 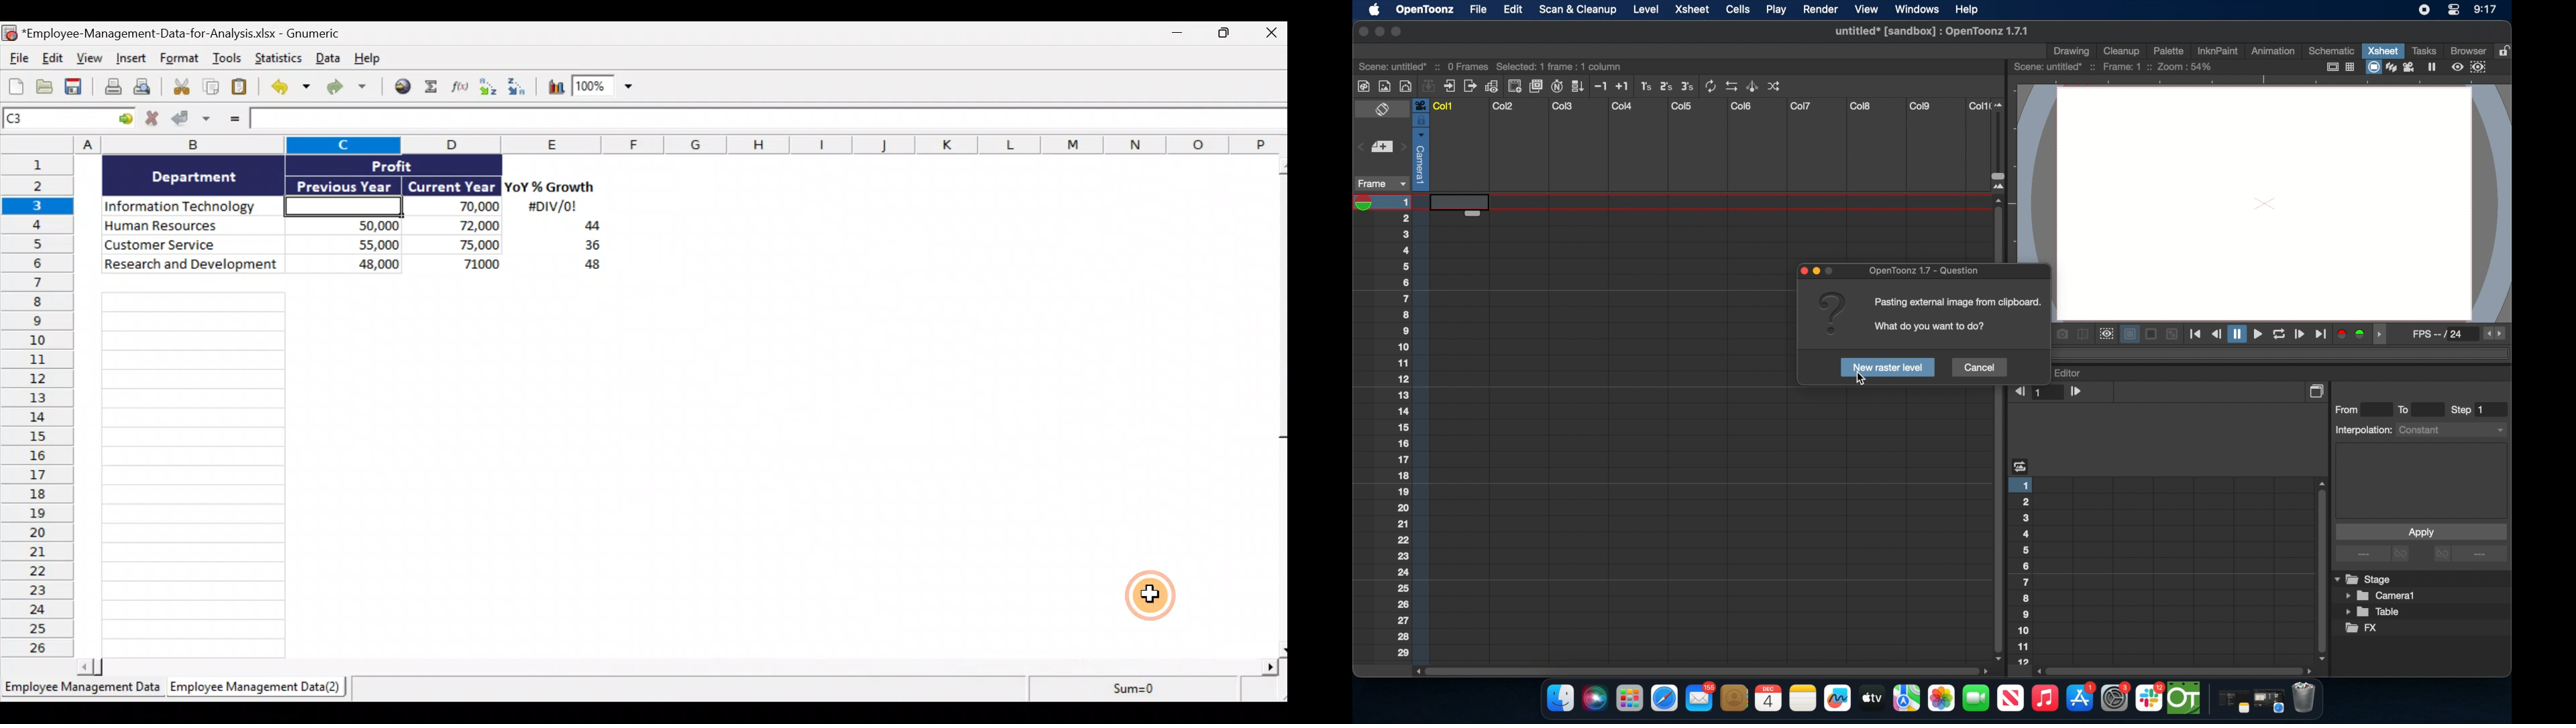 I want to click on File, so click(x=16, y=60).